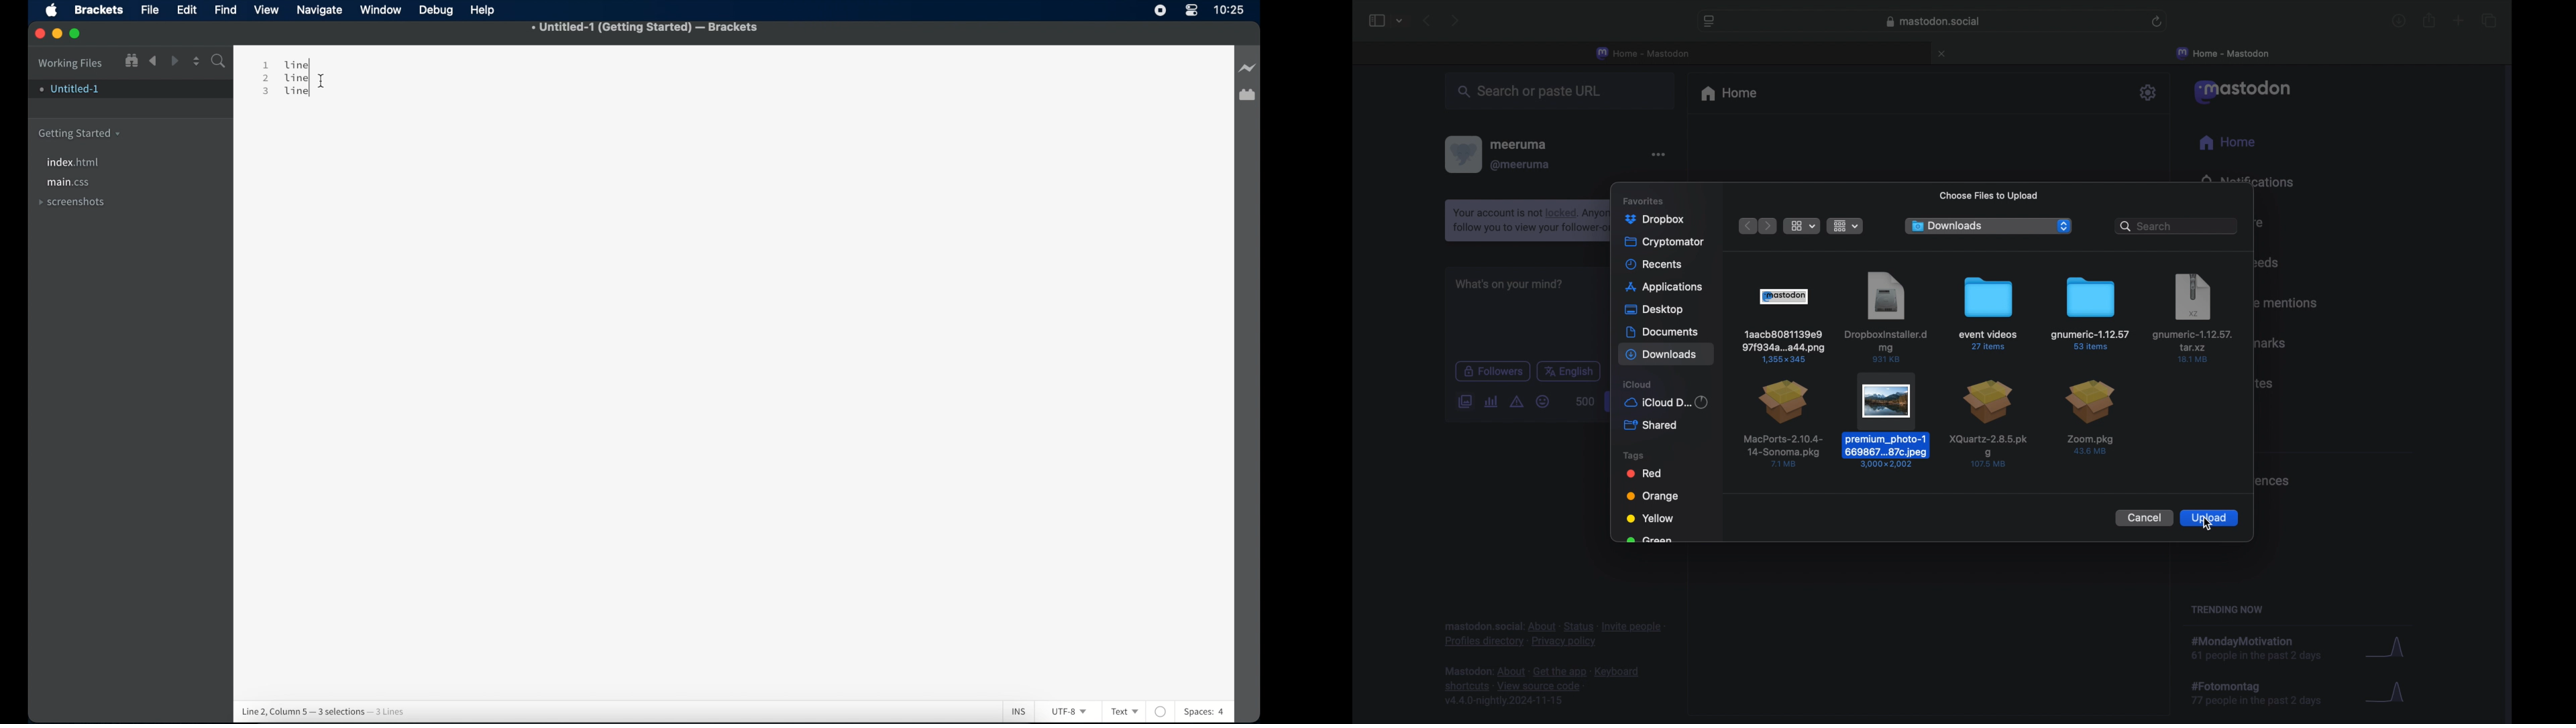  I want to click on favorites, so click(1656, 198).